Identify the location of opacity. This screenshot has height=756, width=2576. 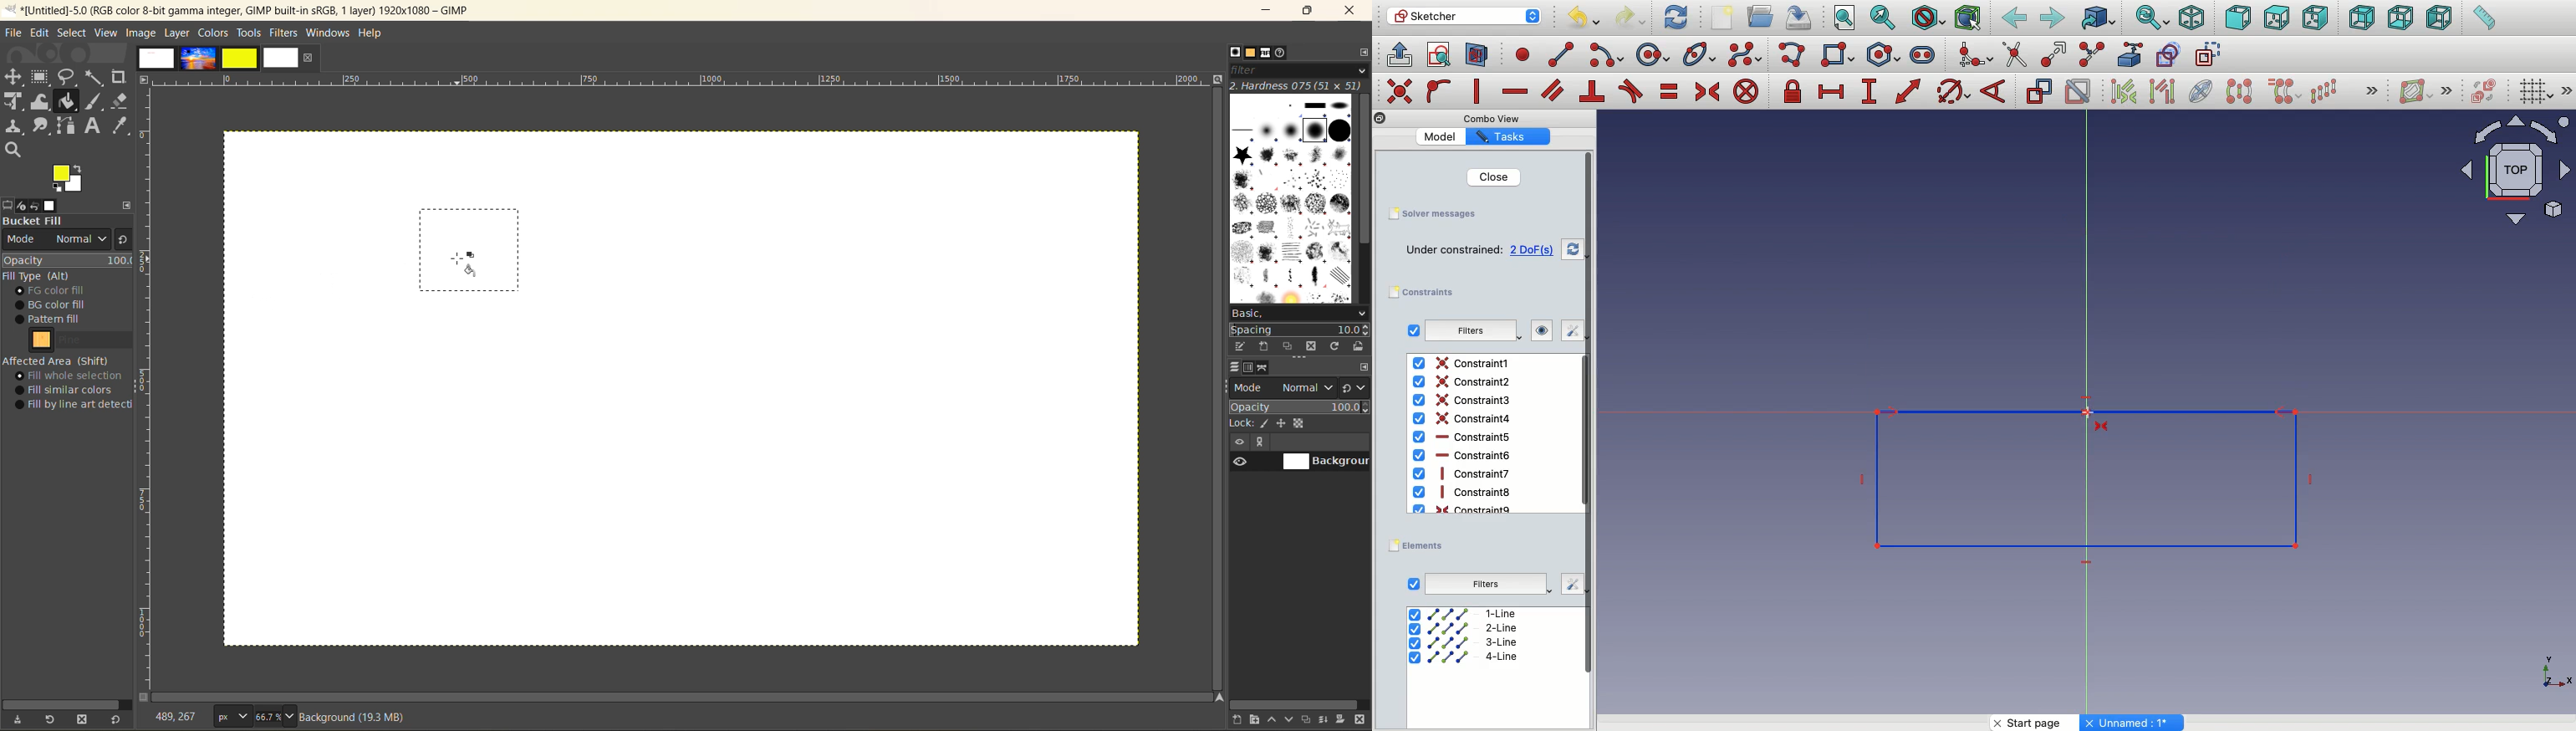
(1300, 407).